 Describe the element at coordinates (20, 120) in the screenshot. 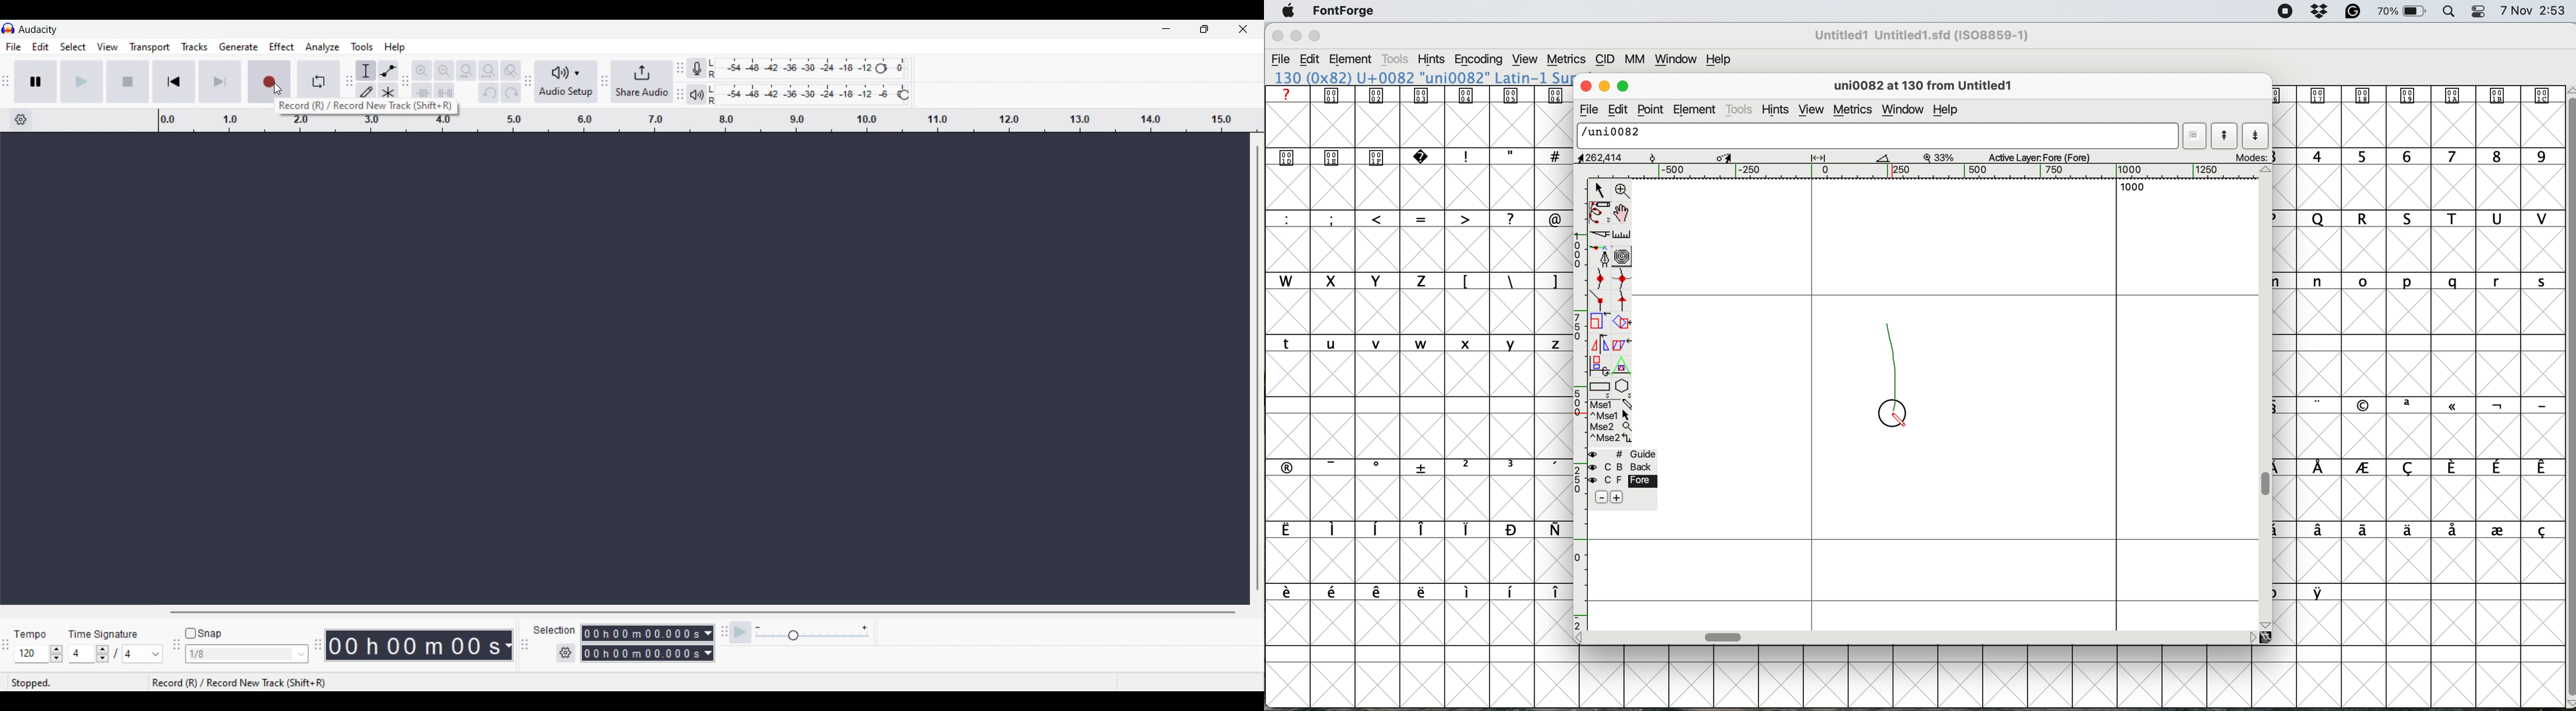

I see `Timeline options` at that location.